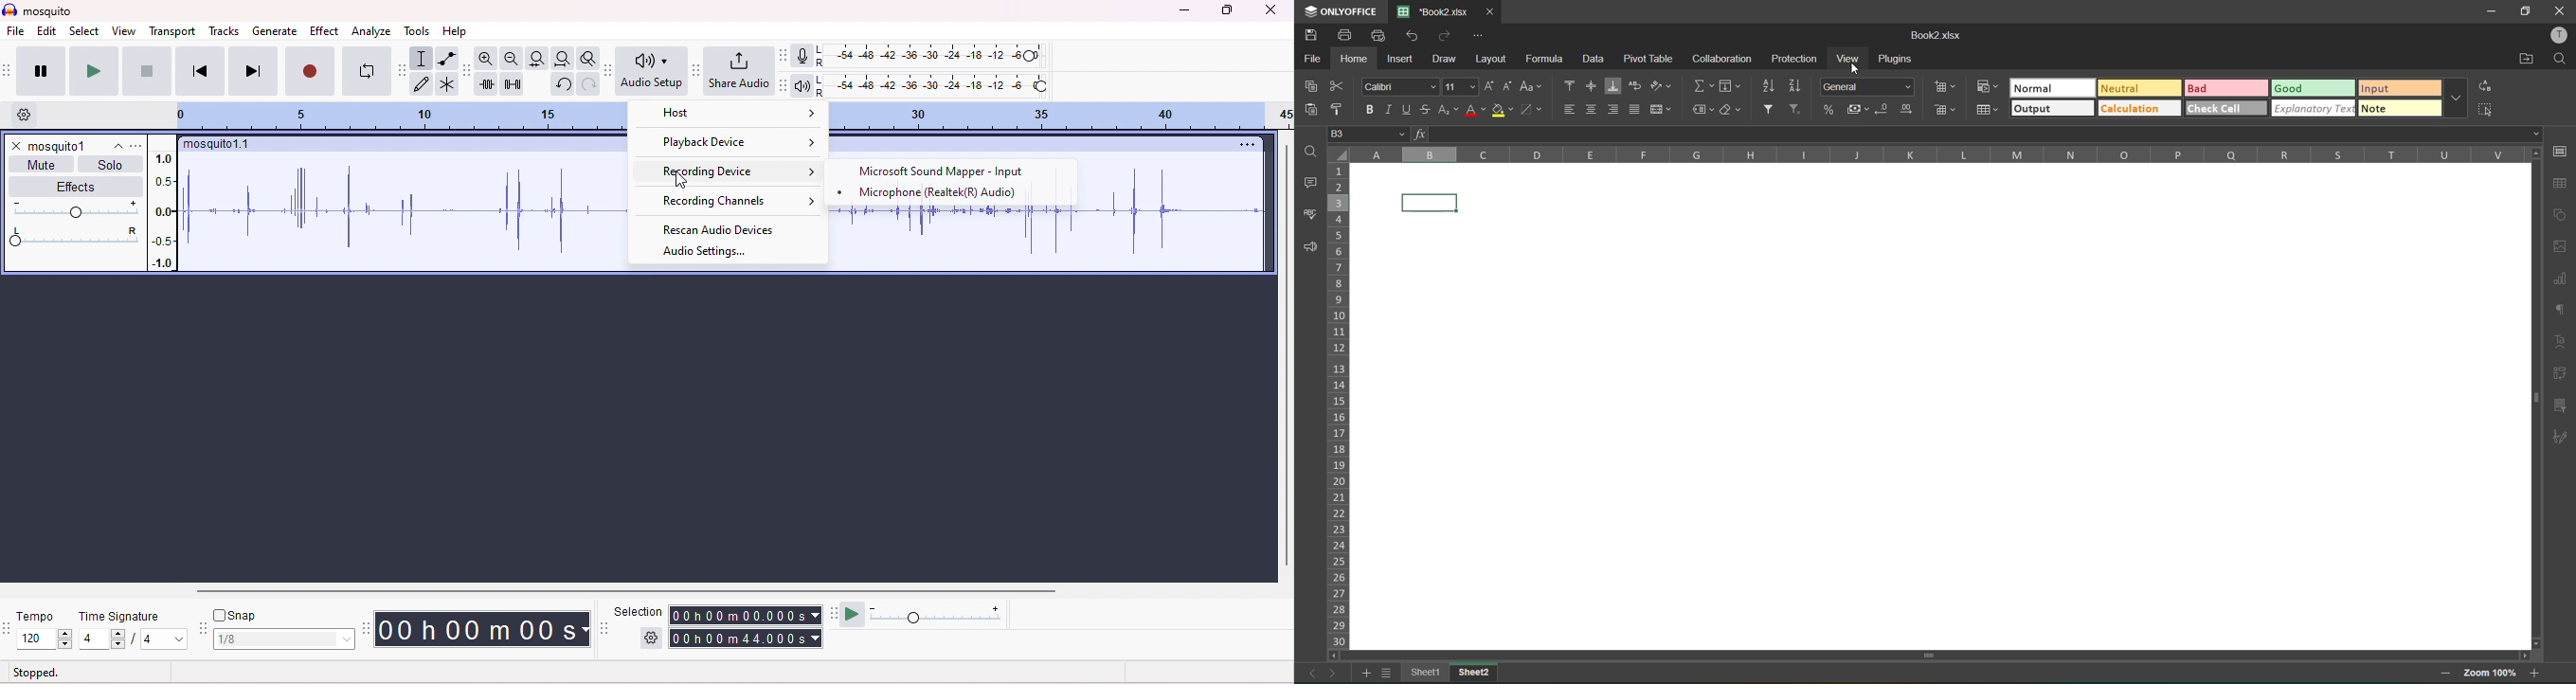 The image size is (2576, 700). What do you see at coordinates (1243, 144) in the screenshot?
I see `options` at bounding box center [1243, 144].